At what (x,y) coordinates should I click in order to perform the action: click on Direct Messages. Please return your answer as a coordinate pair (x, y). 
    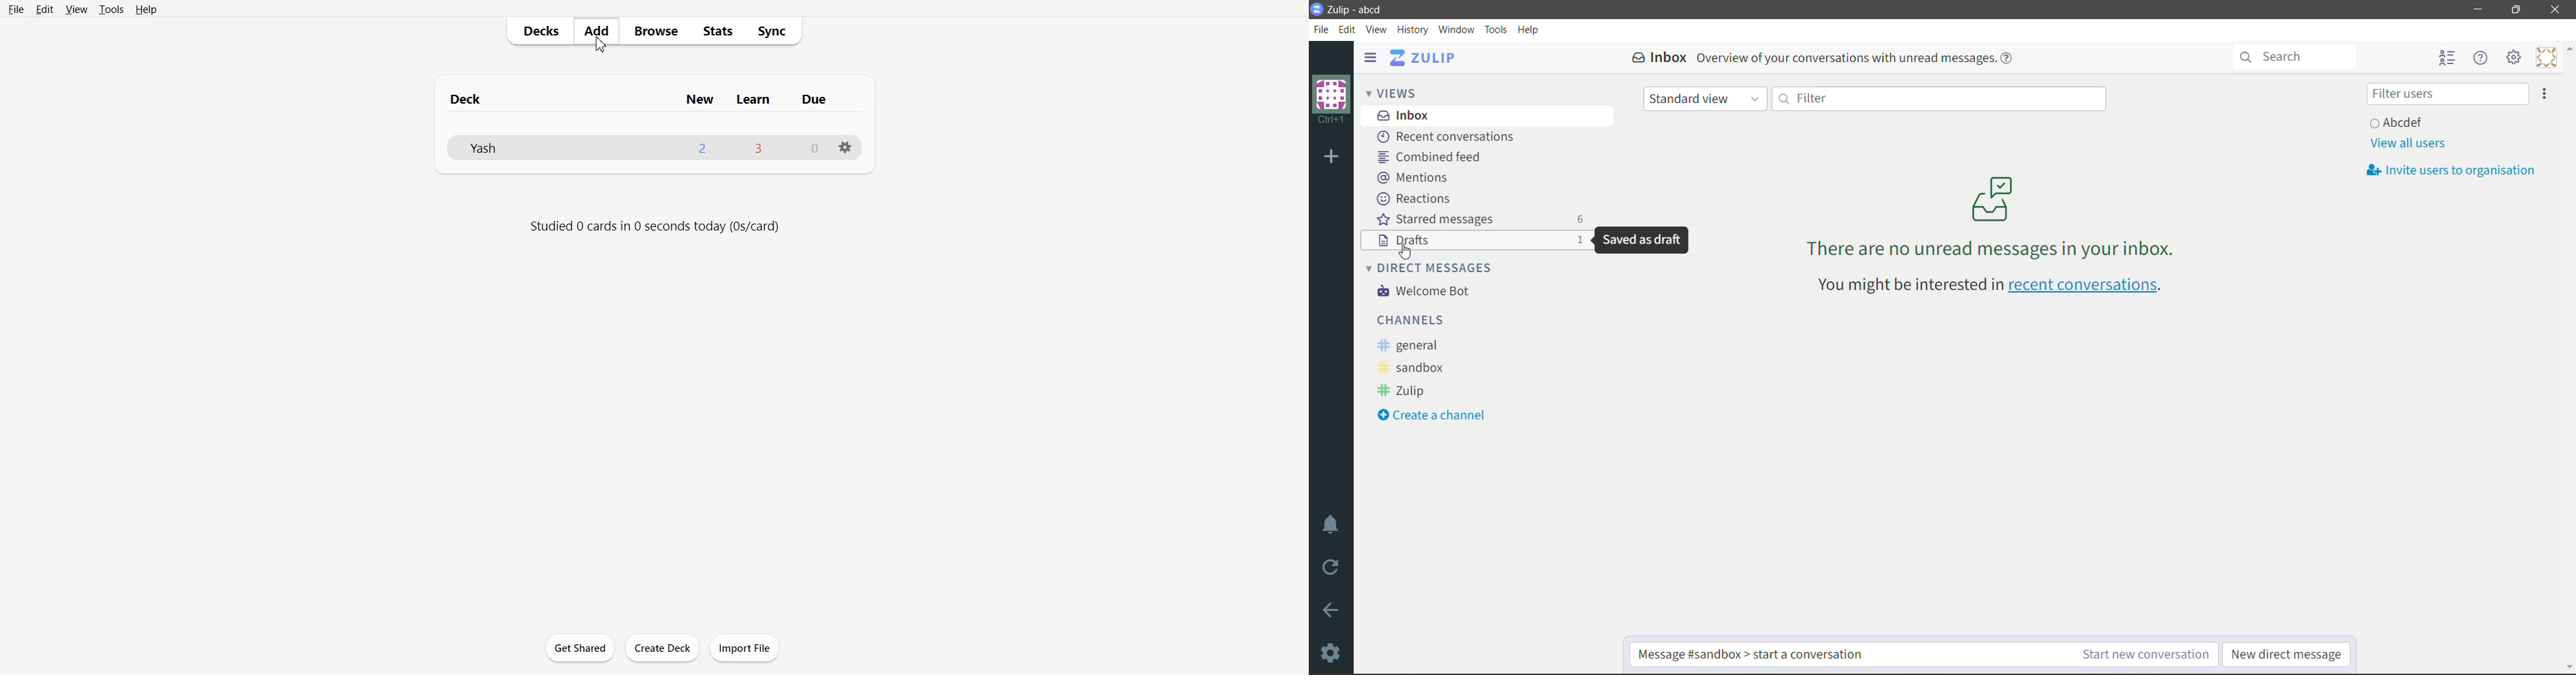
    Looking at the image, I should click on (1438, 267).